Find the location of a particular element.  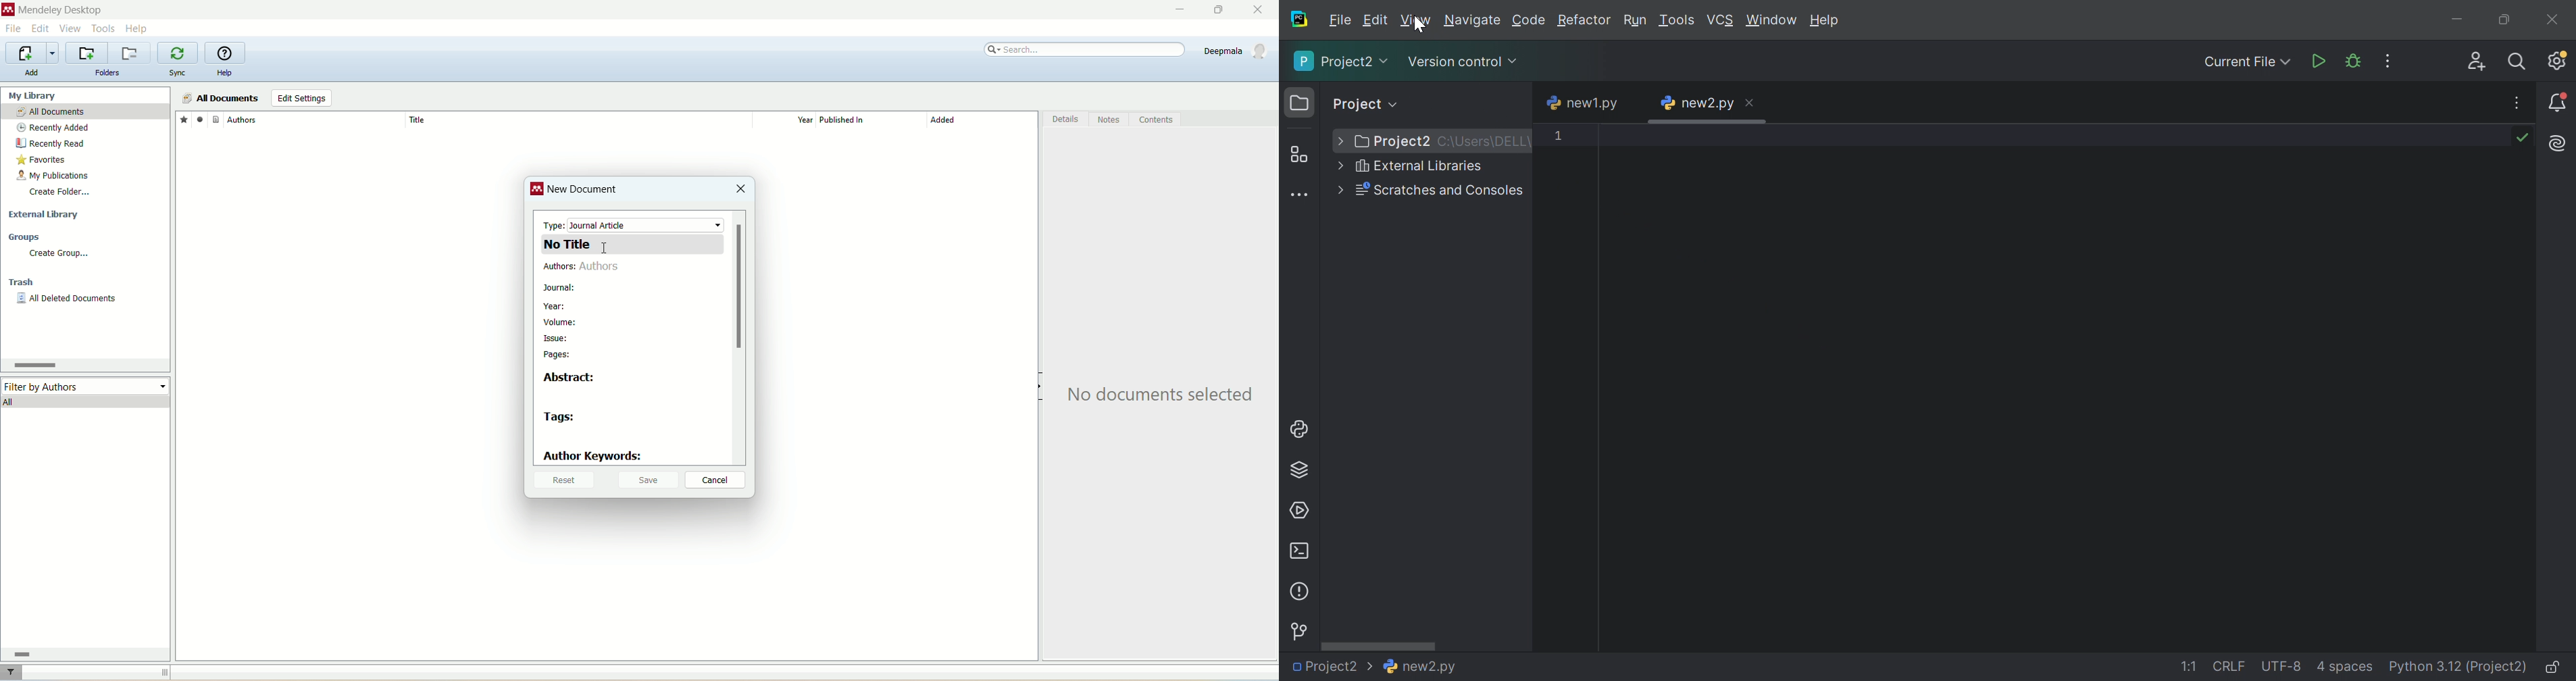

account is located at coordinates (1238, 51).